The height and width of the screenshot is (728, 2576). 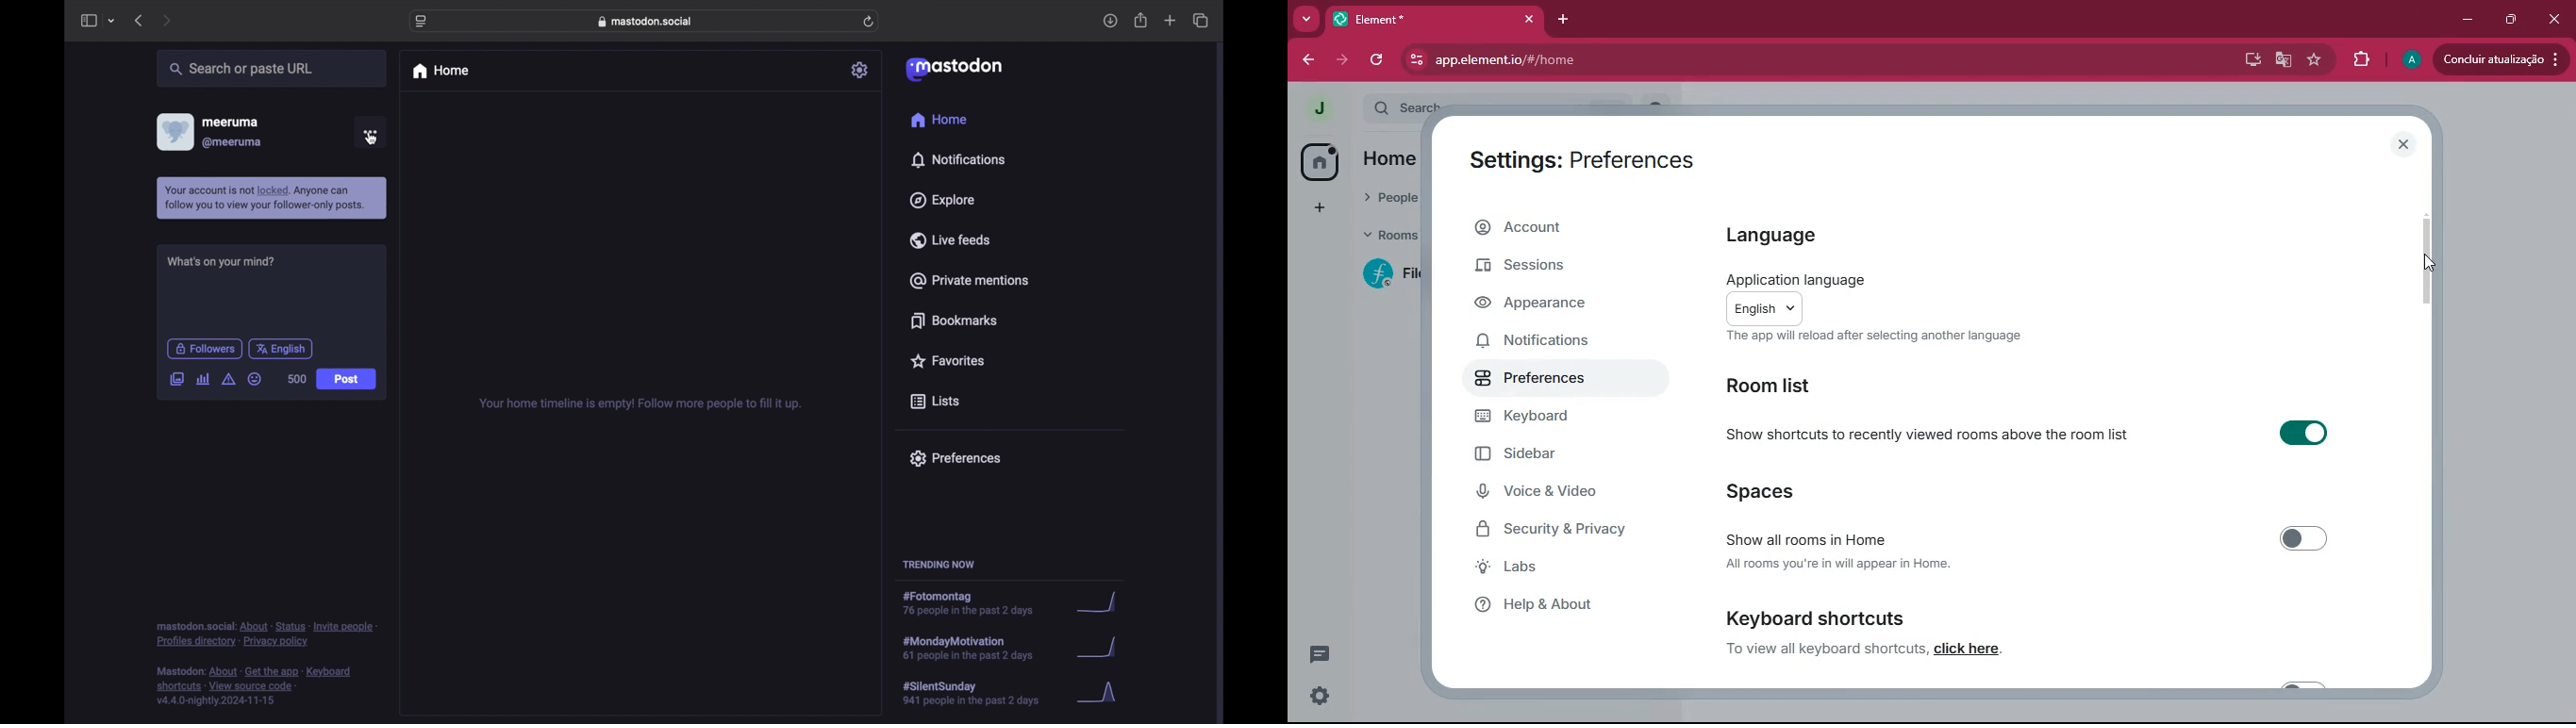 What do you see at coordinates (1378, 59) in the screenshot?
I see `refersh` at bounding box center [1378, 59].